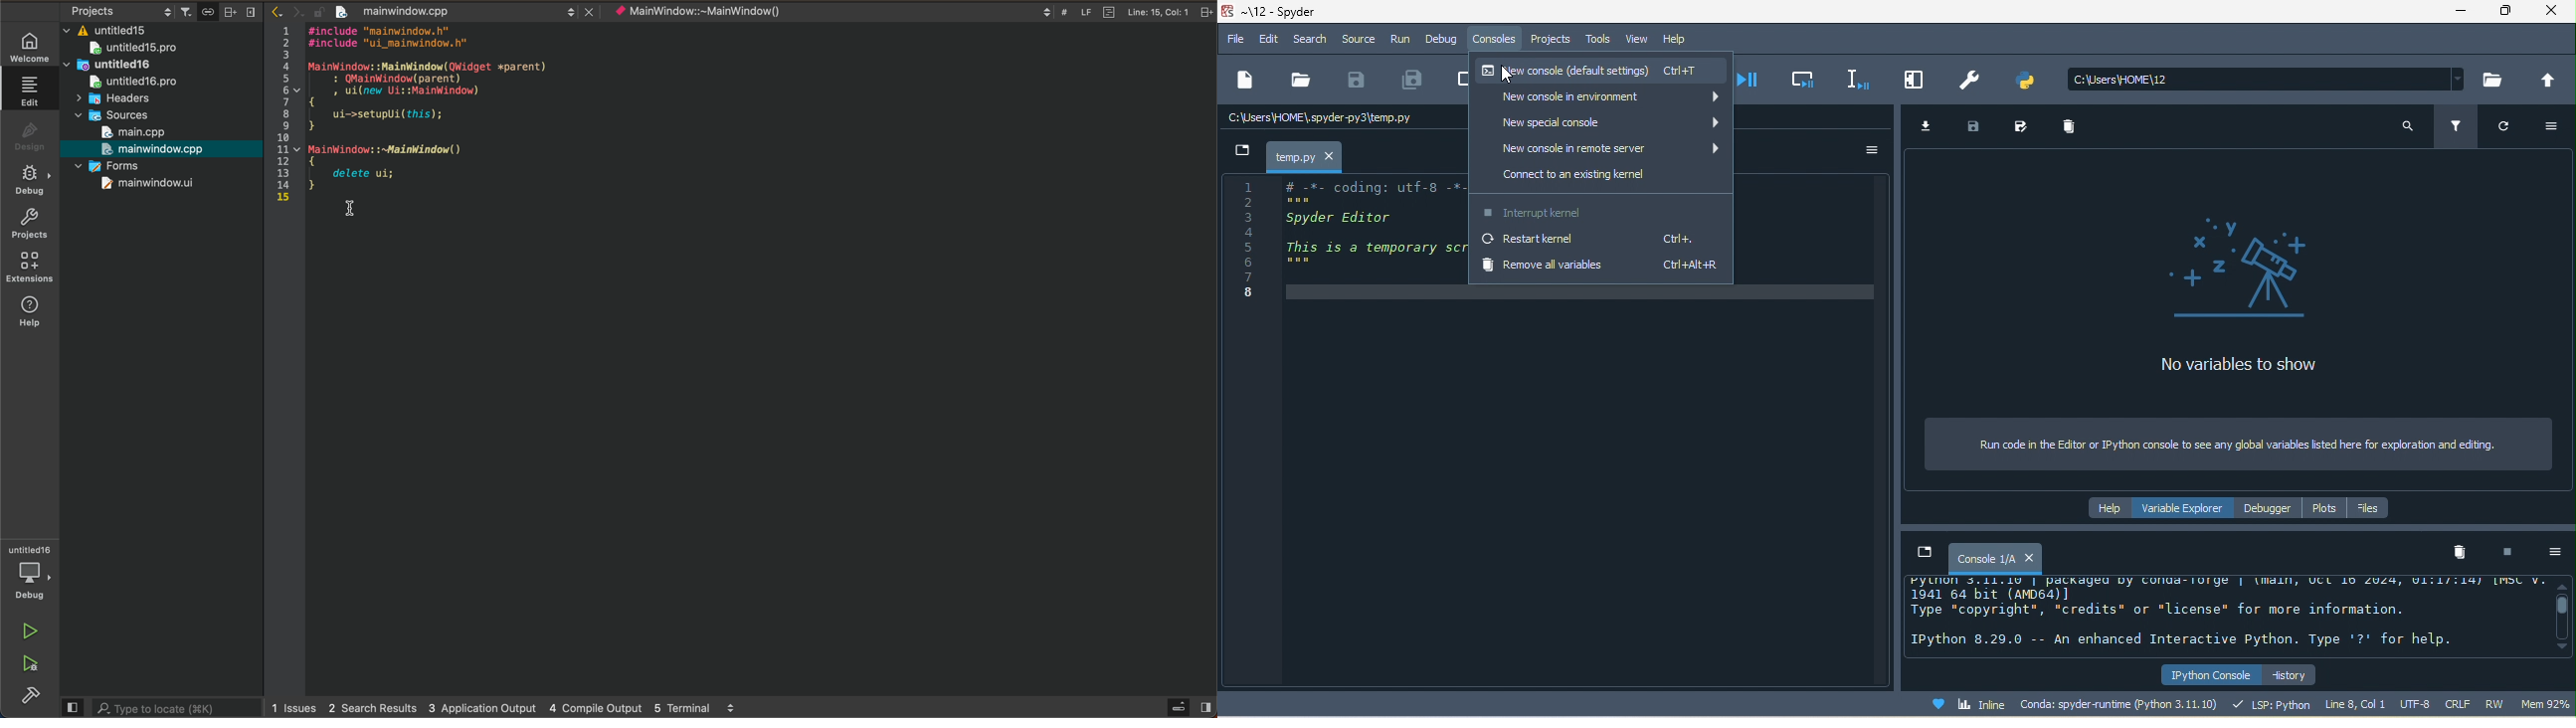 Image resolution: width=2576 pixels, height=728 pixels. Describe the element at coordinates (2492, 703) in the screenshot. I see `rw` at that location.